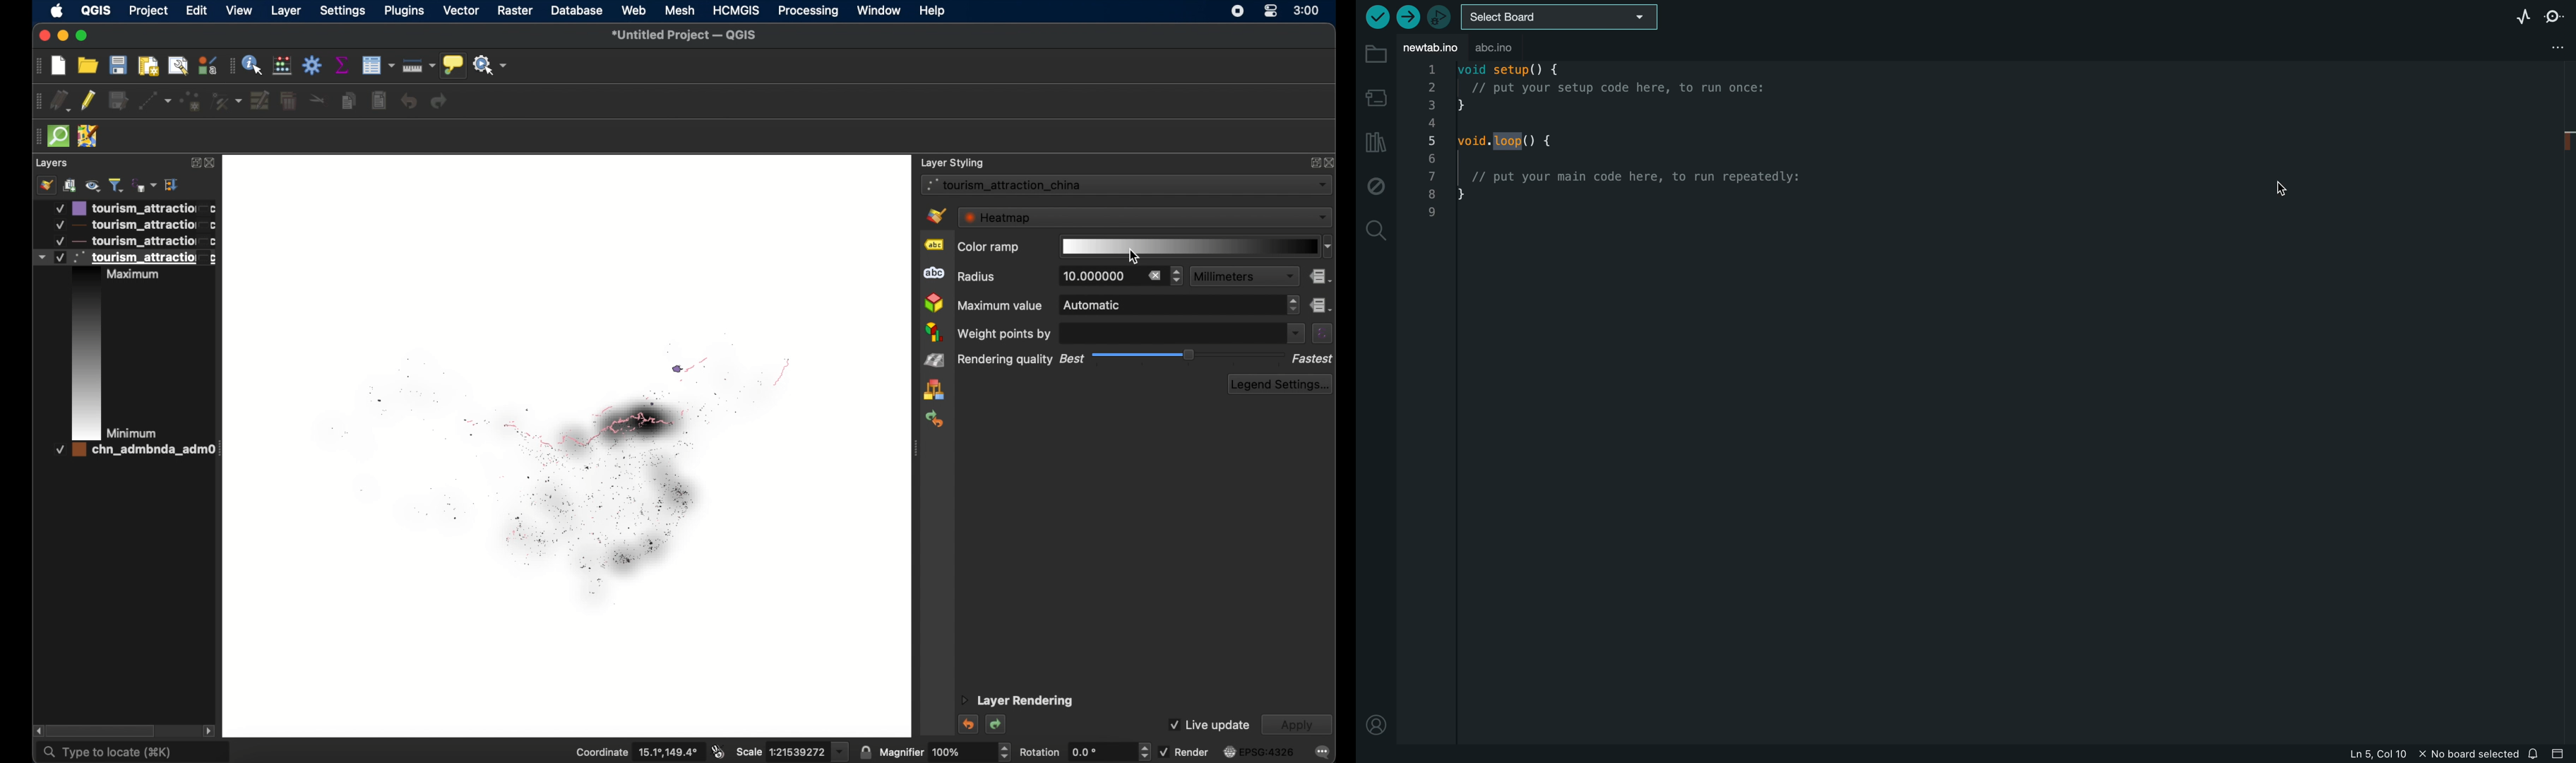  What do you see at coordinates (210, 730) in the screenshot?
I see `scroll right arrow` at bounding box center [210, 730].